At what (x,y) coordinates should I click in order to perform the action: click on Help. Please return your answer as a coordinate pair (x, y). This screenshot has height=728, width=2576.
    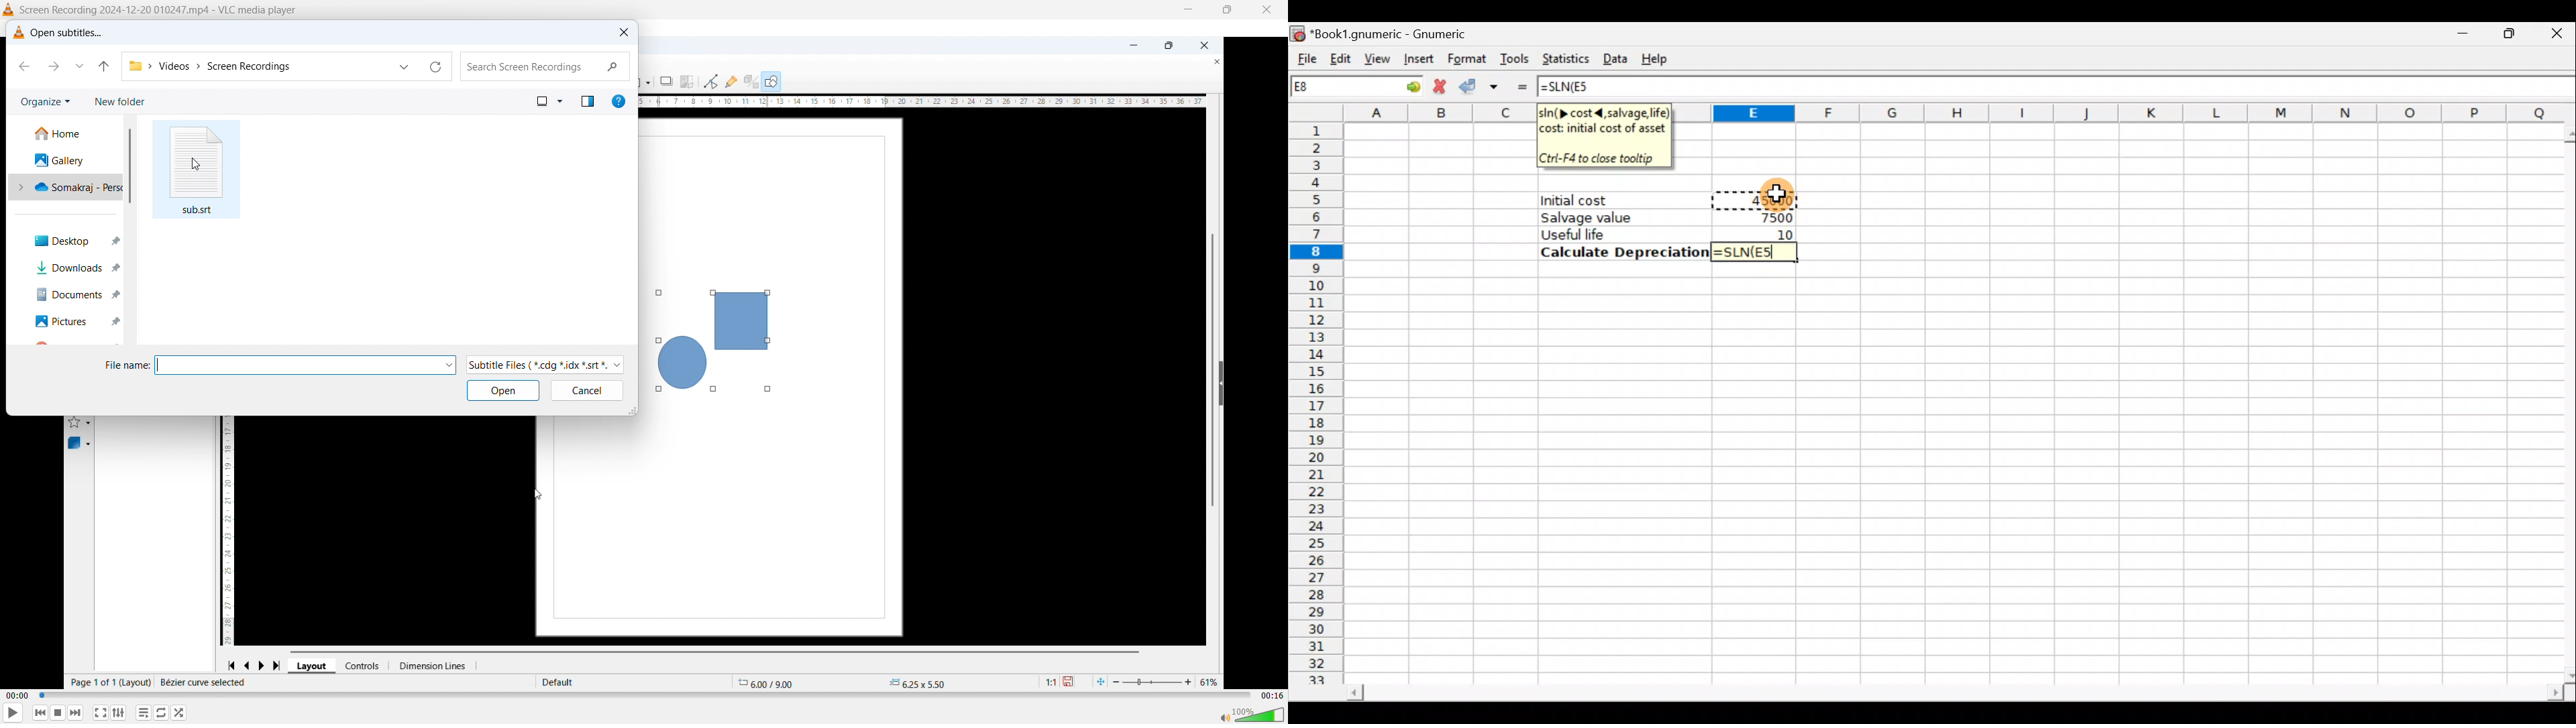
    Looking at the image, I should click on (1662, 54).